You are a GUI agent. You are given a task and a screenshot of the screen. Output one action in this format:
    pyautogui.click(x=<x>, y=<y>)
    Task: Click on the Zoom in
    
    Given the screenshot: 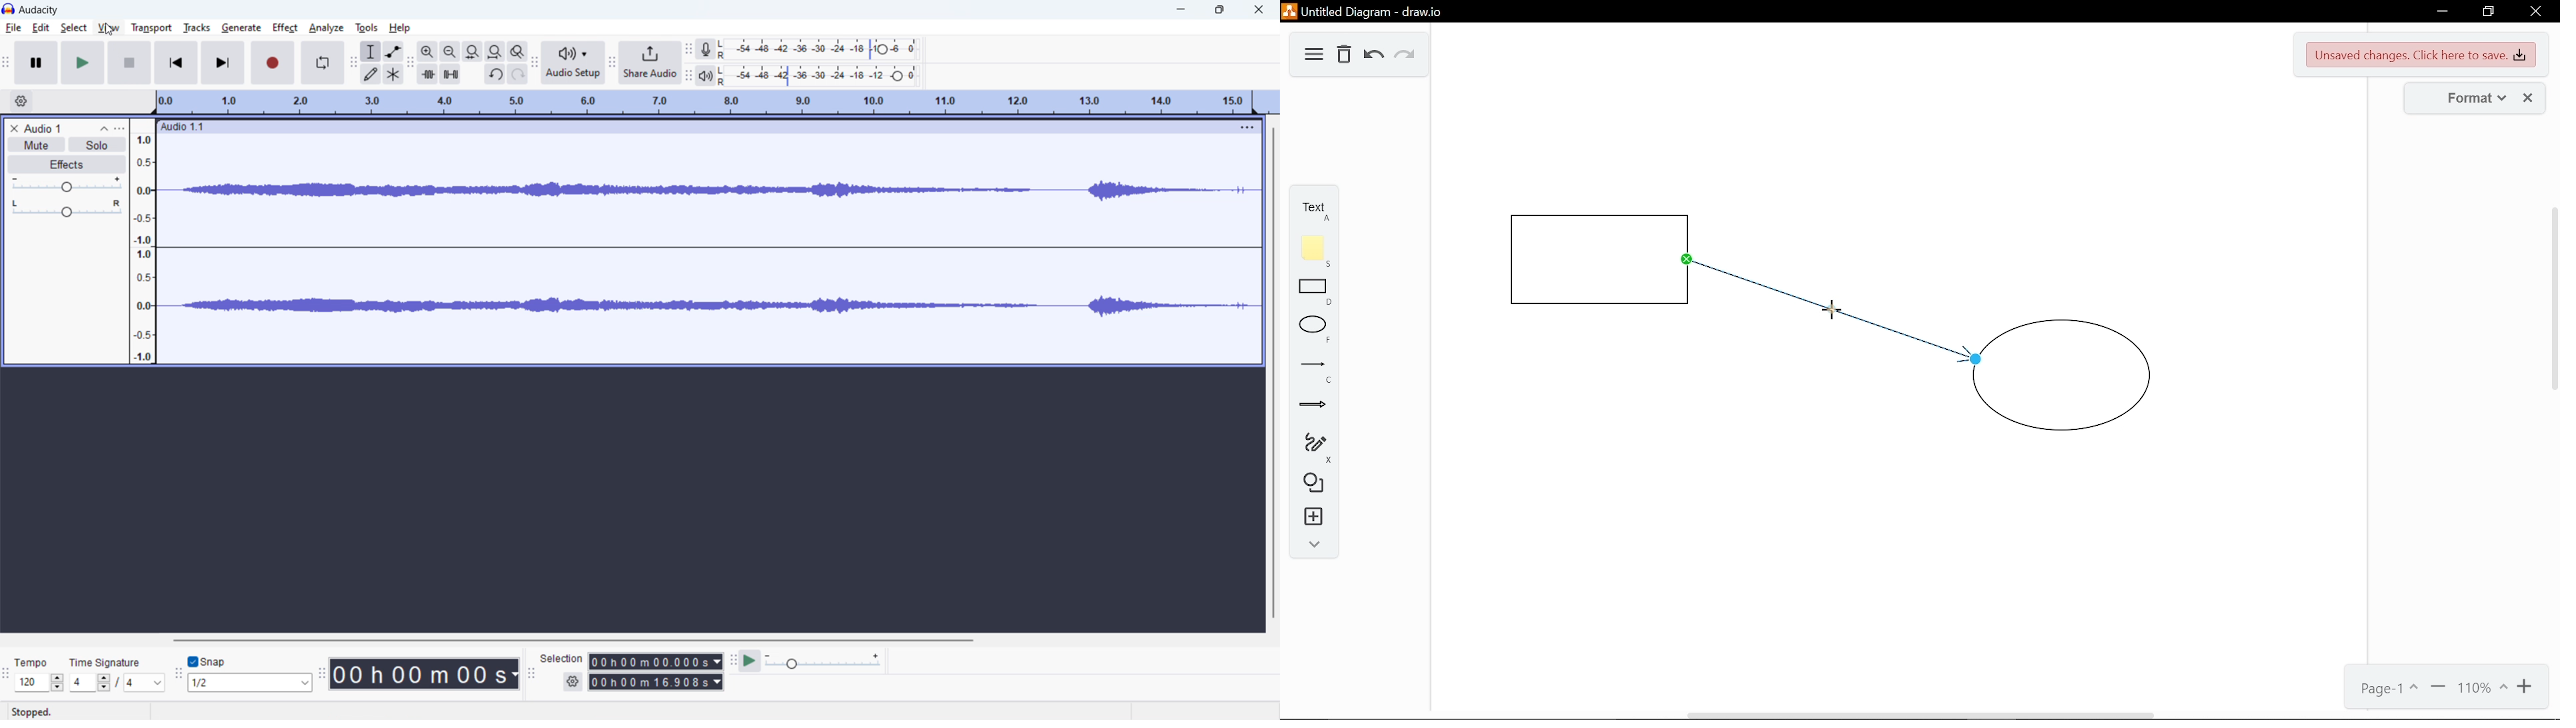 What is the action you would take?
    pyautogui.click(x=2528, y=687)
    